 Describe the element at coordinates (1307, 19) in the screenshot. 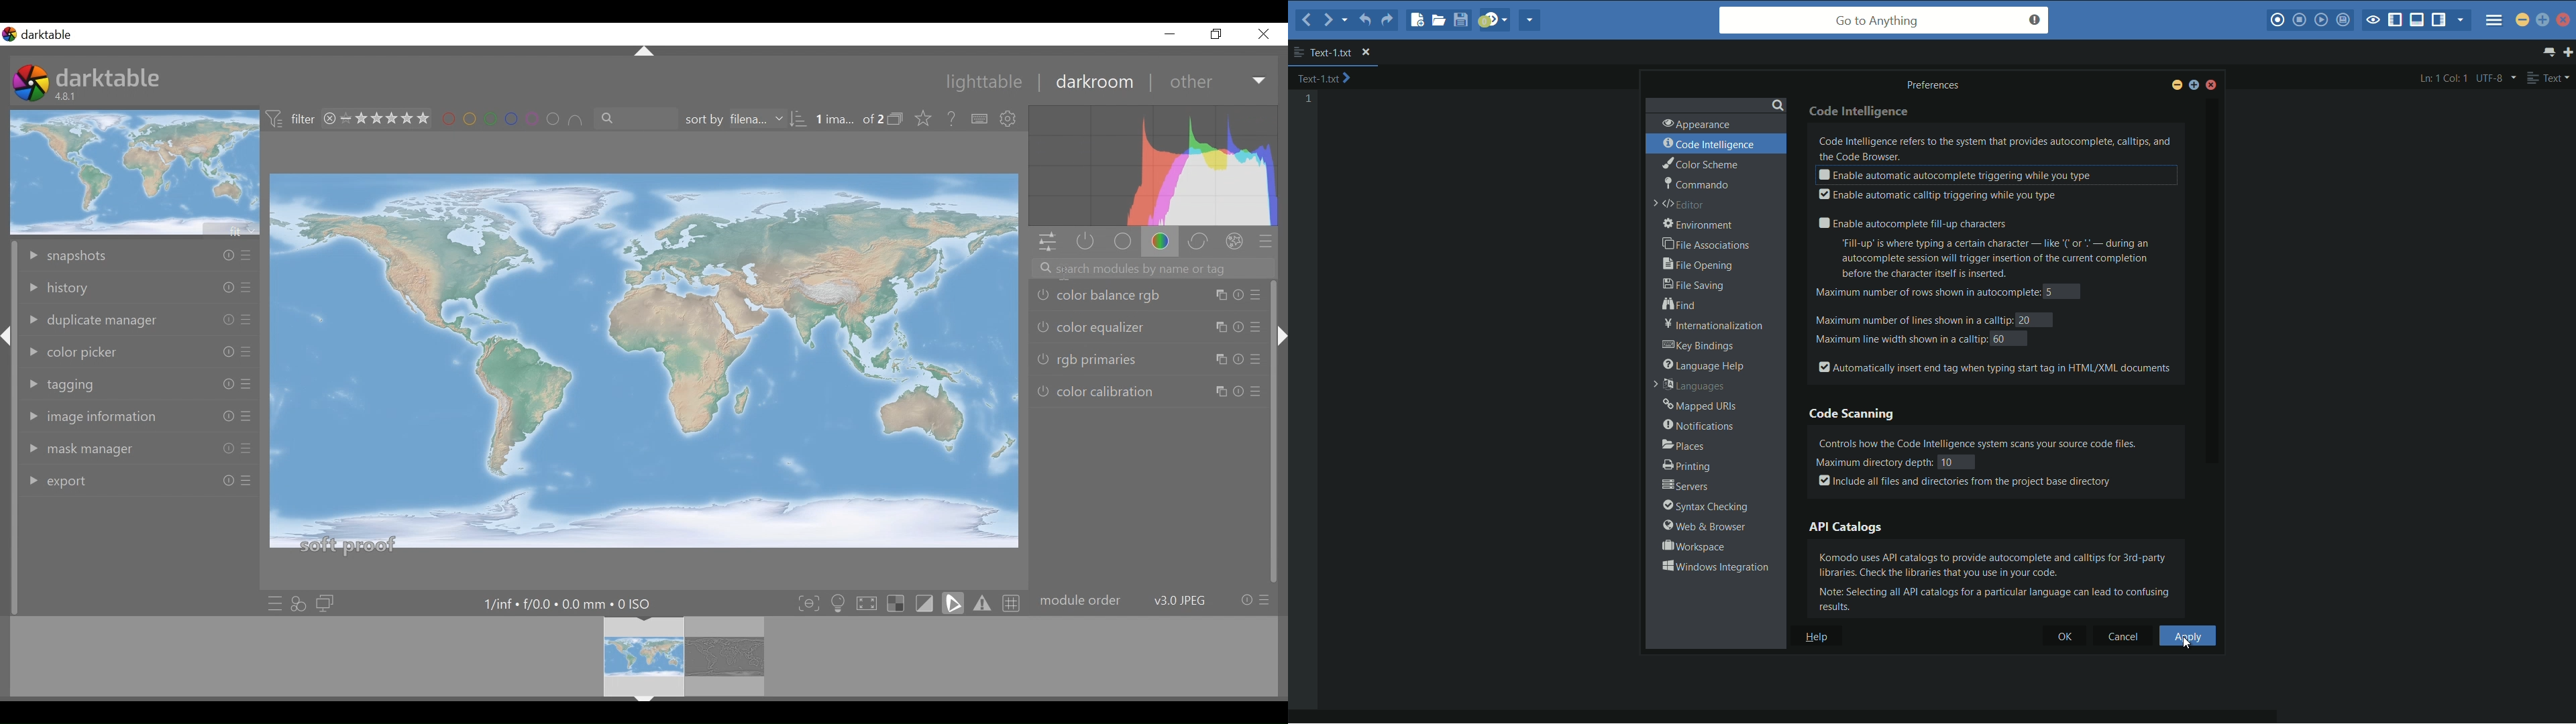

I see `back` at that location.